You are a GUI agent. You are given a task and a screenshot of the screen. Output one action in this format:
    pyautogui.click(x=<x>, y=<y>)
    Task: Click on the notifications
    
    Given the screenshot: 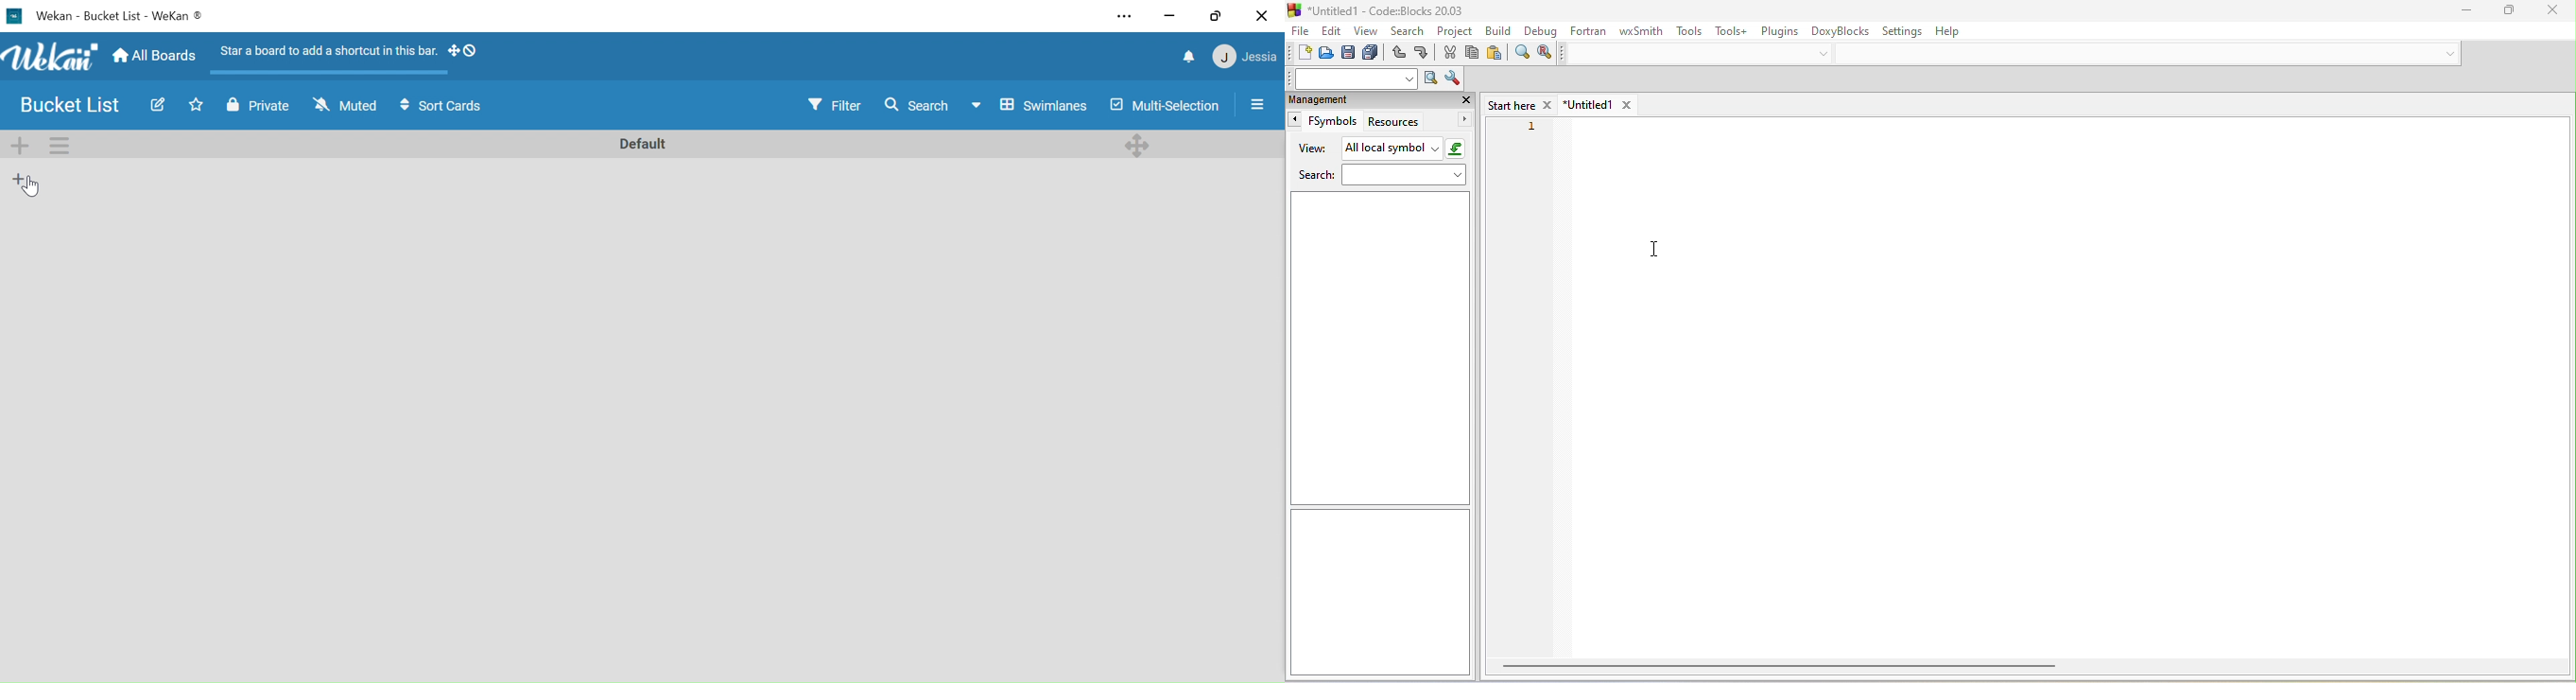 What is the action you would take?
    pyautogui.click(x=1190, y=58)
    